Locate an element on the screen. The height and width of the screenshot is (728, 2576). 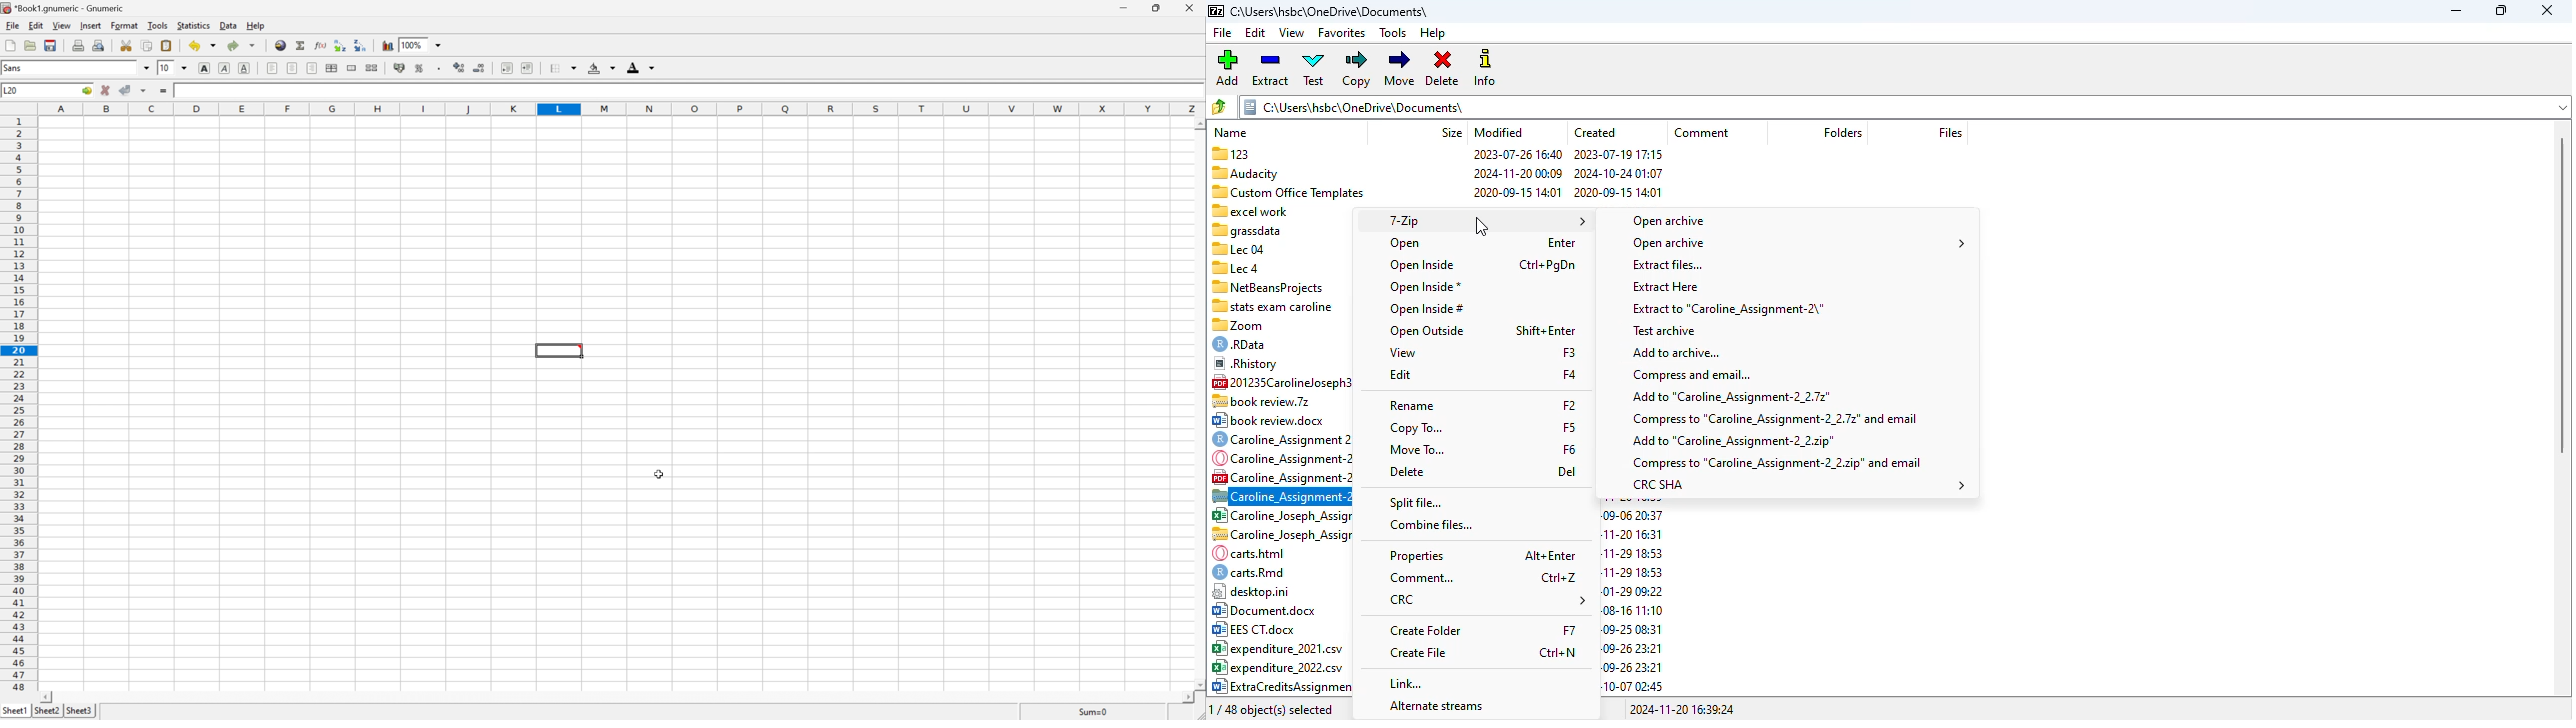
Edit function in current cell is located at coordinates (321, 45).